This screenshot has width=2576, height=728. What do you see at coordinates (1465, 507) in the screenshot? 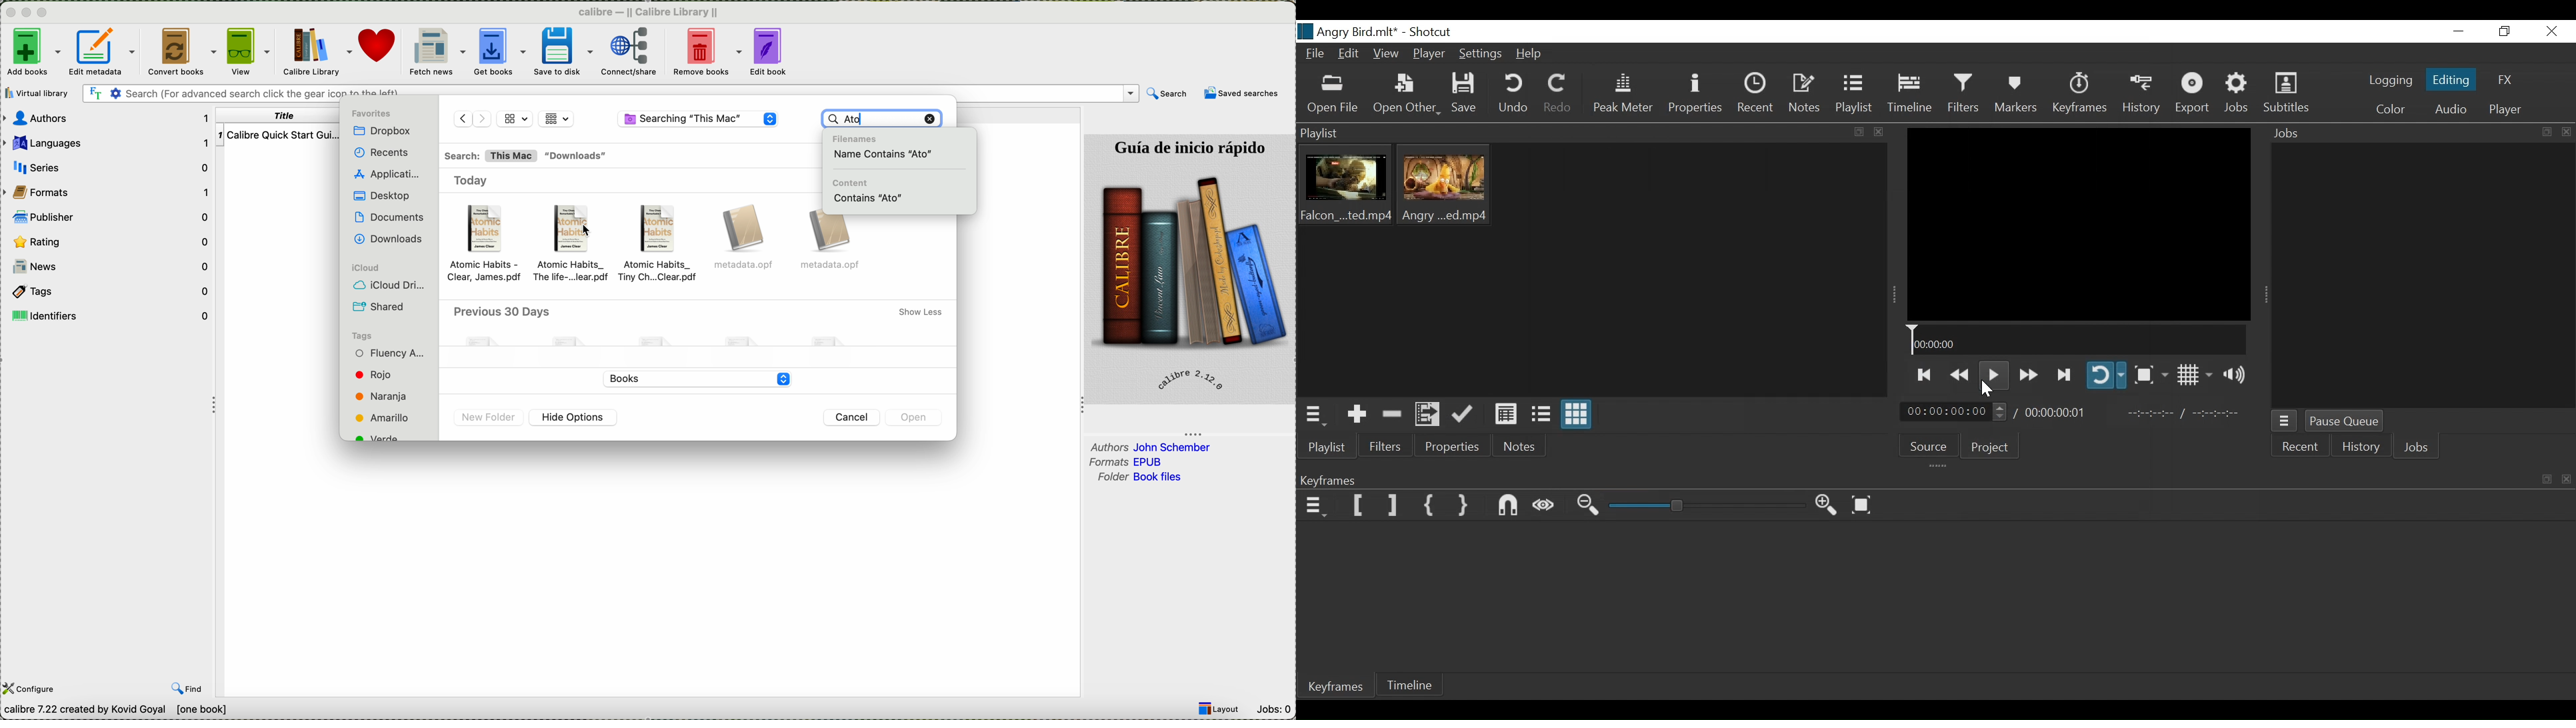
I see `Set Second Simple Keyframe` at bounding box center [1465, 507].